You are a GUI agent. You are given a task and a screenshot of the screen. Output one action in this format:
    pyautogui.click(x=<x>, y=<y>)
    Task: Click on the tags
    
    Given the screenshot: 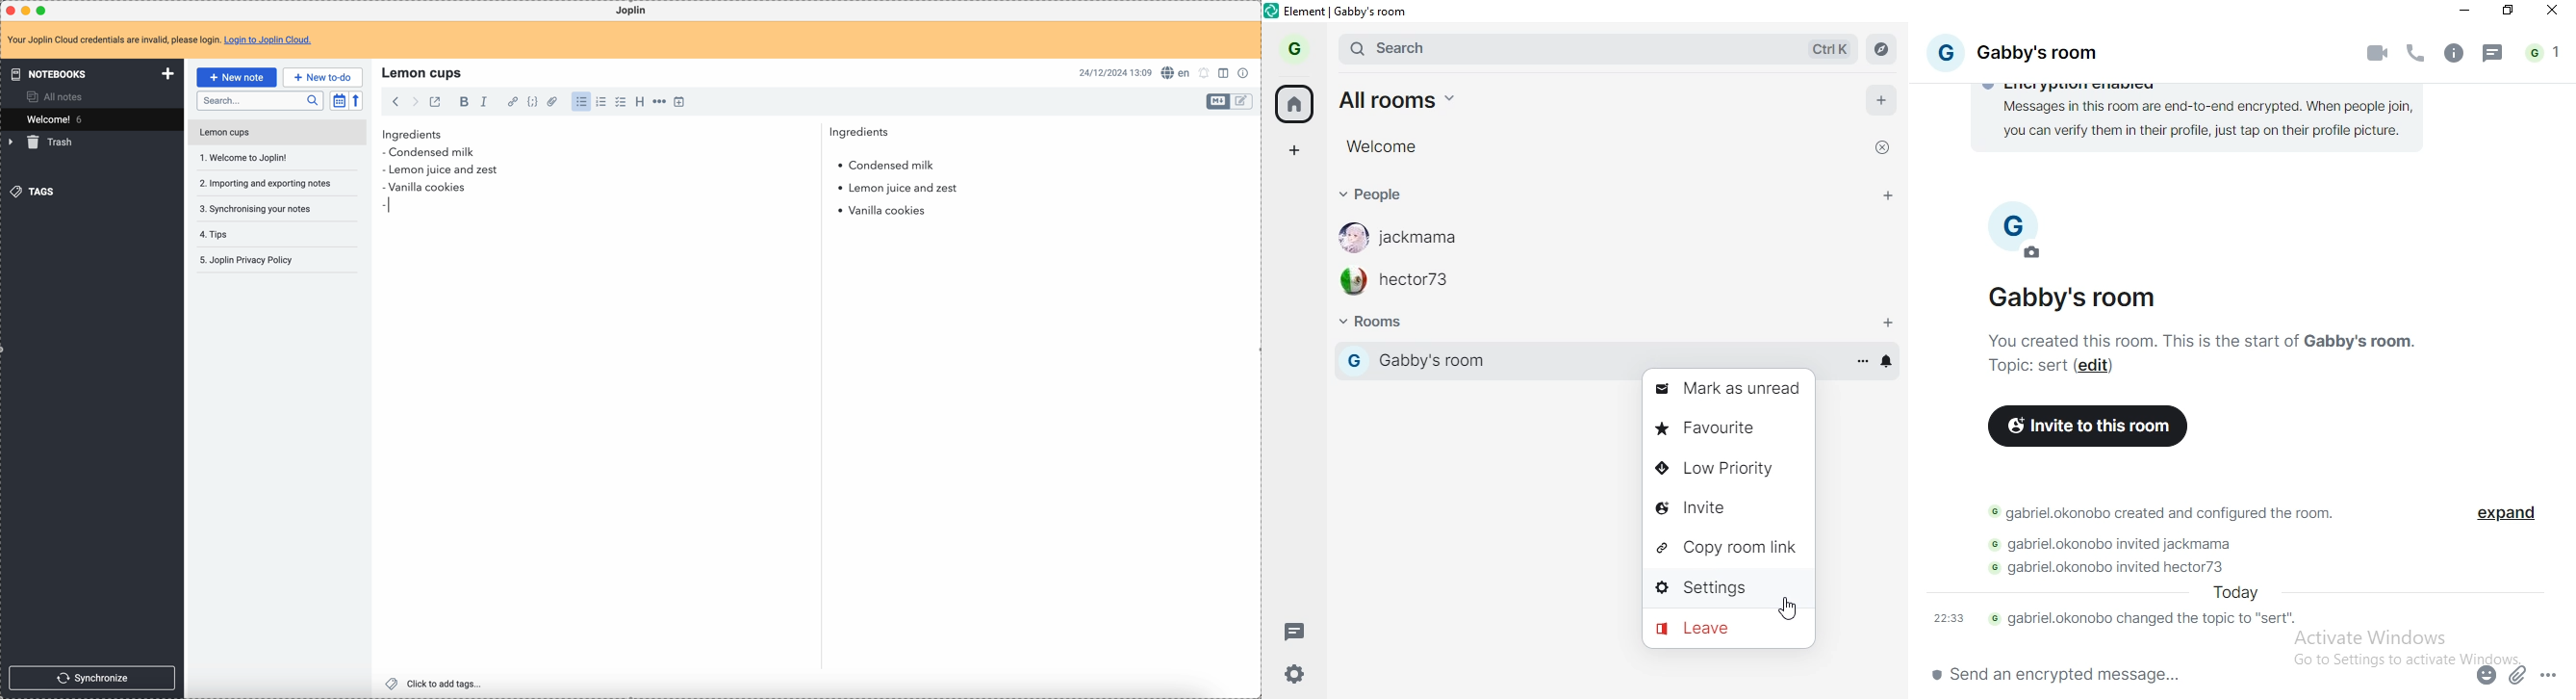 What is the action you would take?
    pyautogui.click(x=35, y=191)
    